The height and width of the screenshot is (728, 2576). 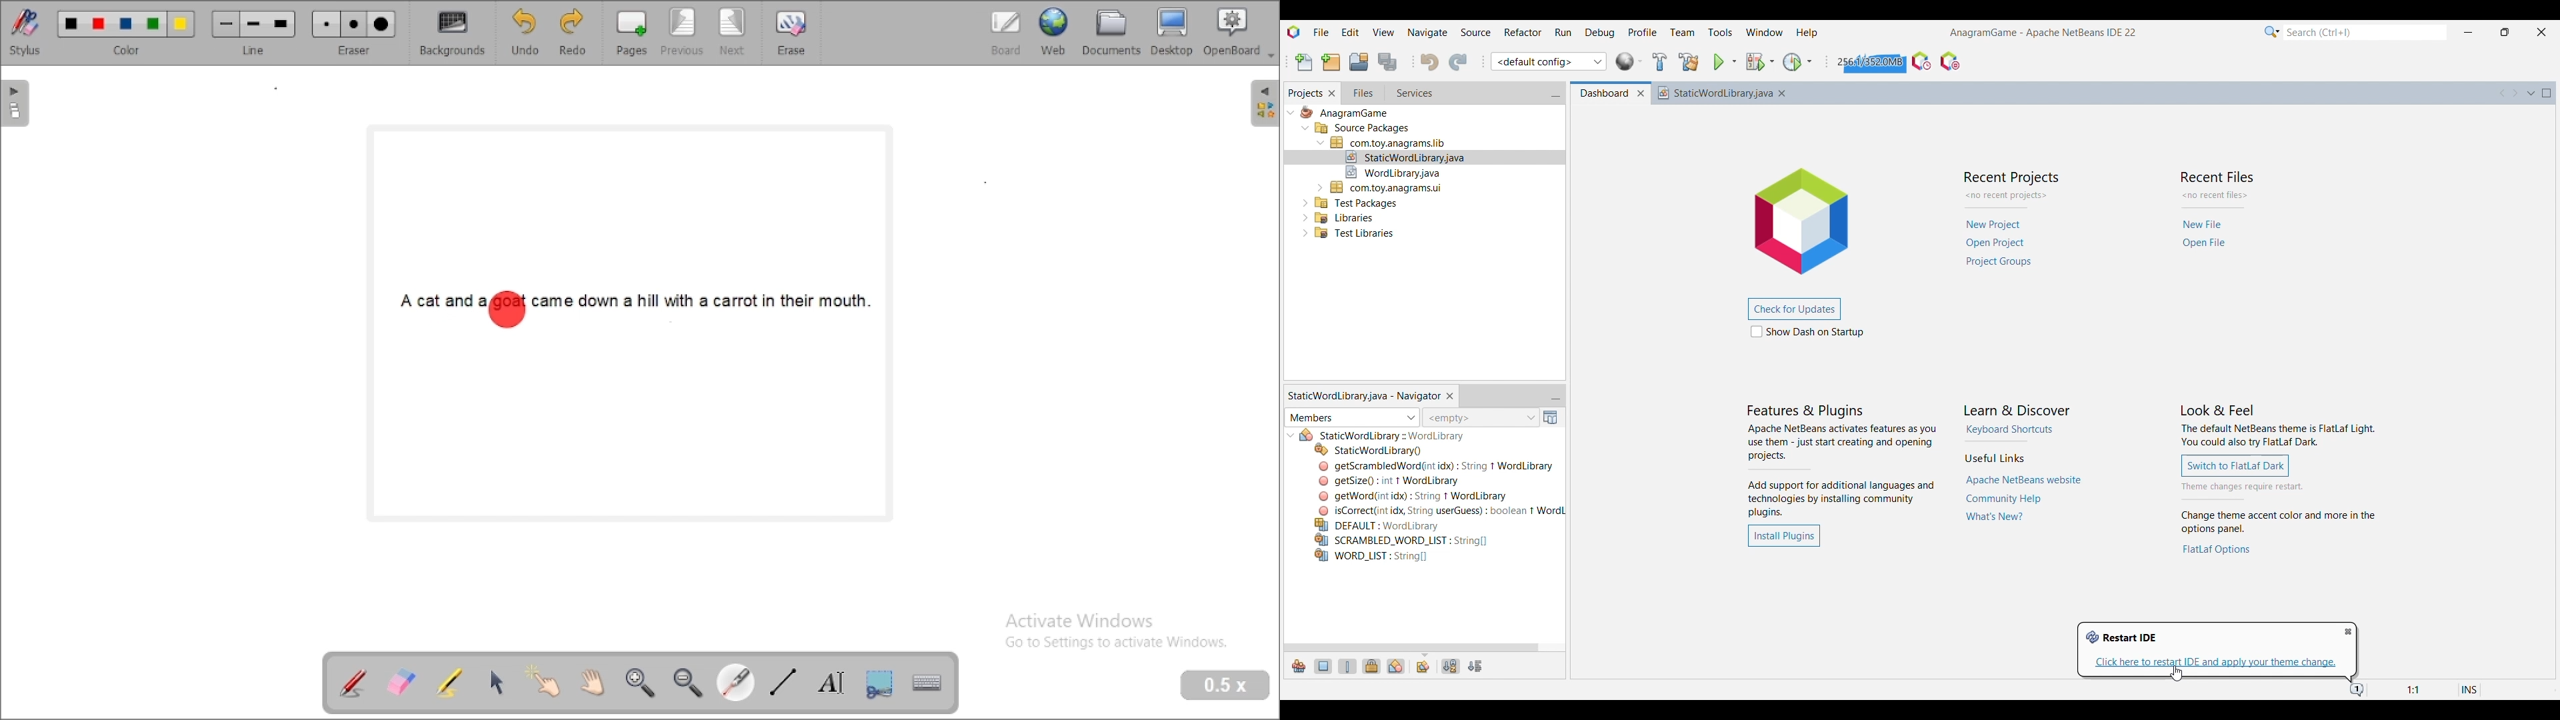 What do you see at coordinates (2531, 93) in the screenshot?
I see `Show open documents list` at bounding box center [2531, 93].